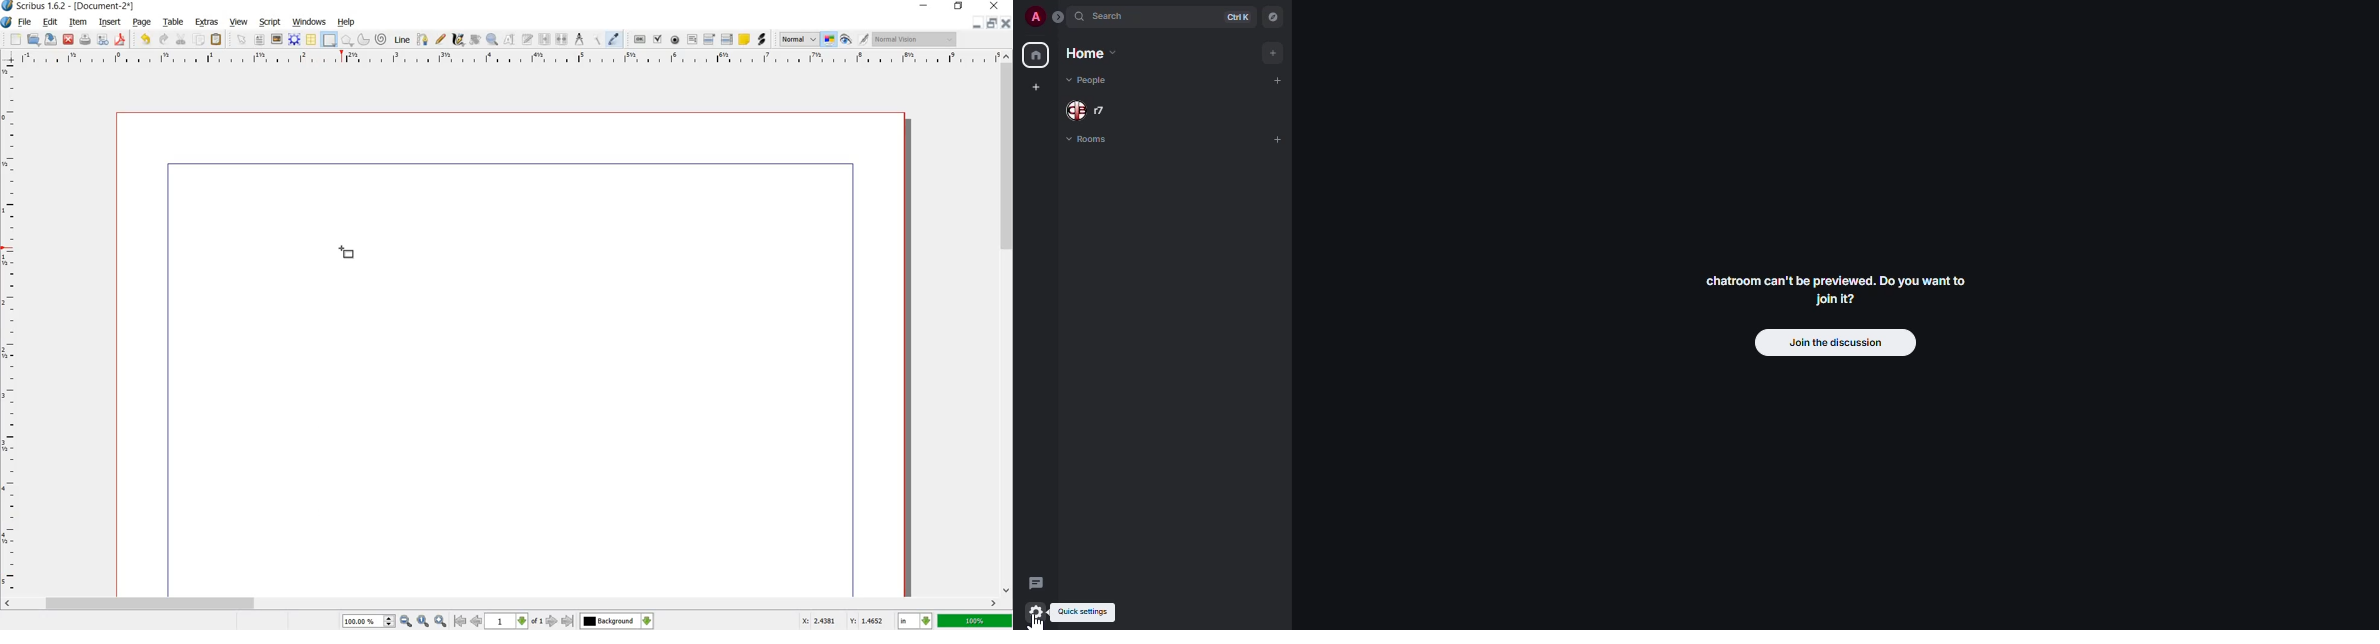 The height and width of the screenshot is (644, 2380). Describe the element at coordinates (68, 39) in the screenshot. I see `CLOSE` at that location.